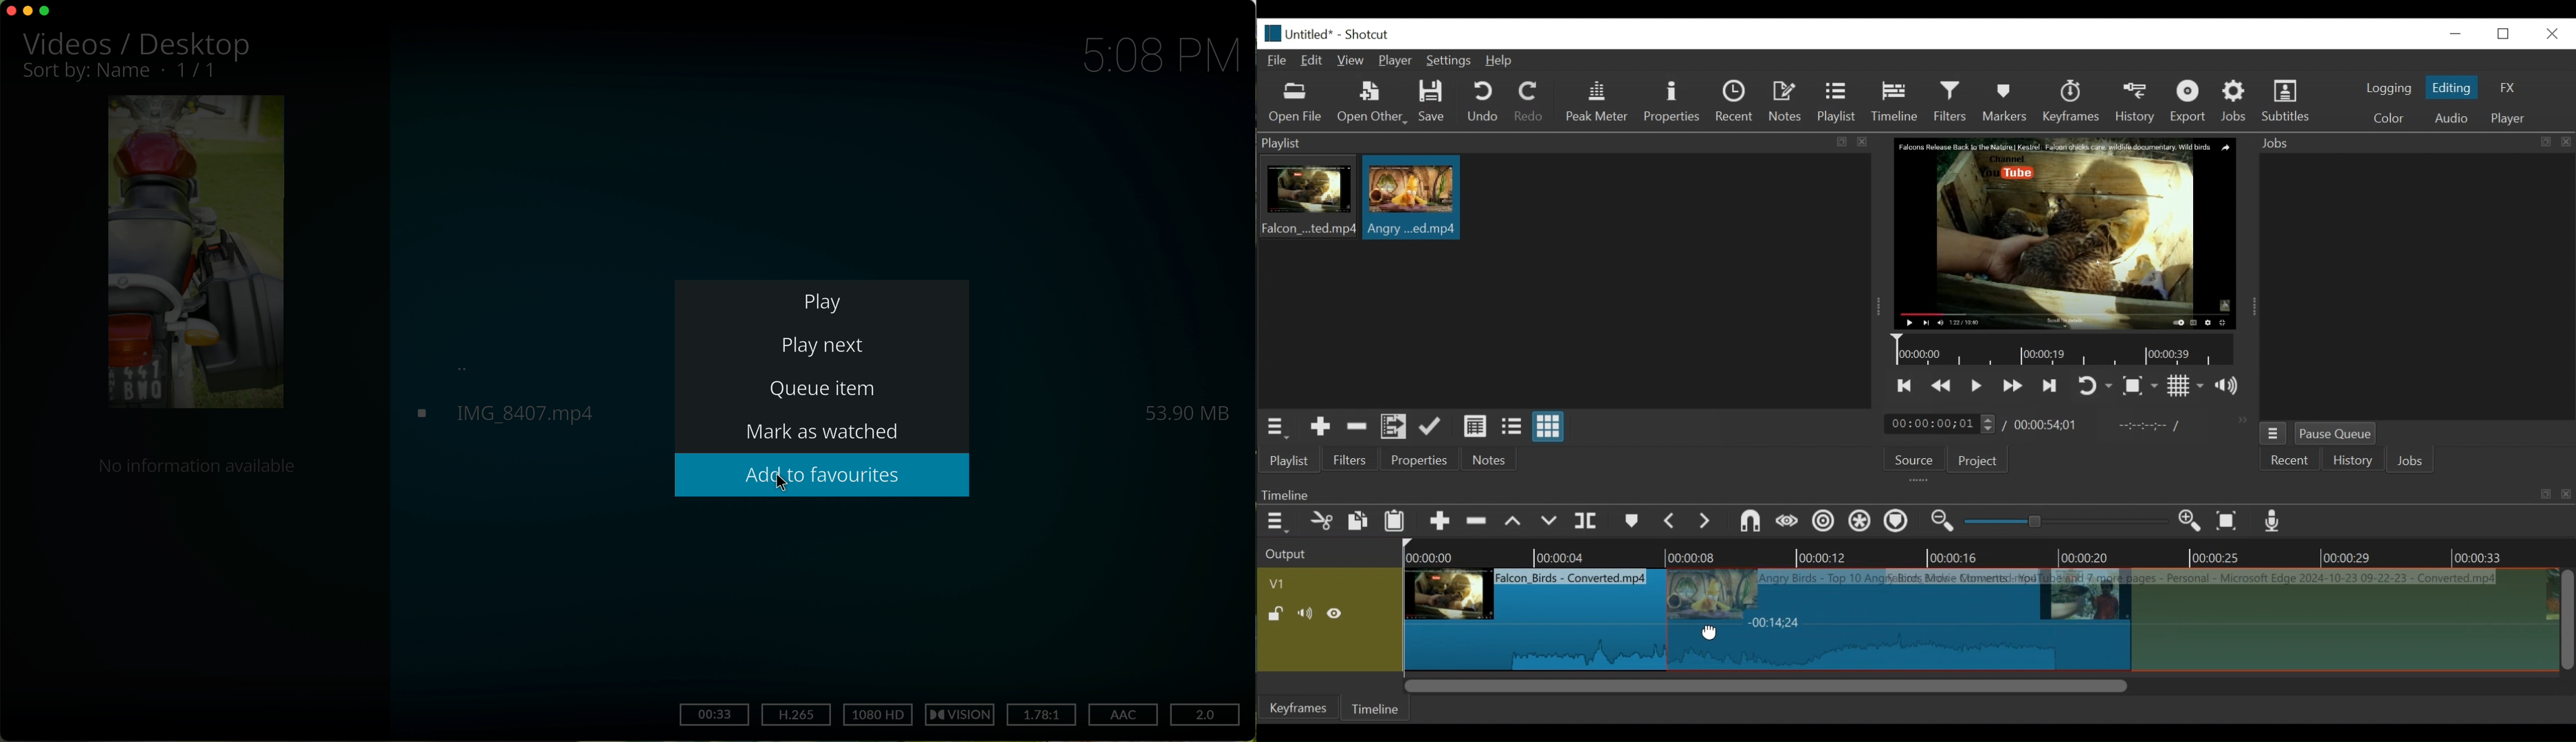 The image size is (2576, 756). What do you see at coordinates (2417, 286) in the screenshot?
I see `jobs panel` at bounding box center [2417, 286].